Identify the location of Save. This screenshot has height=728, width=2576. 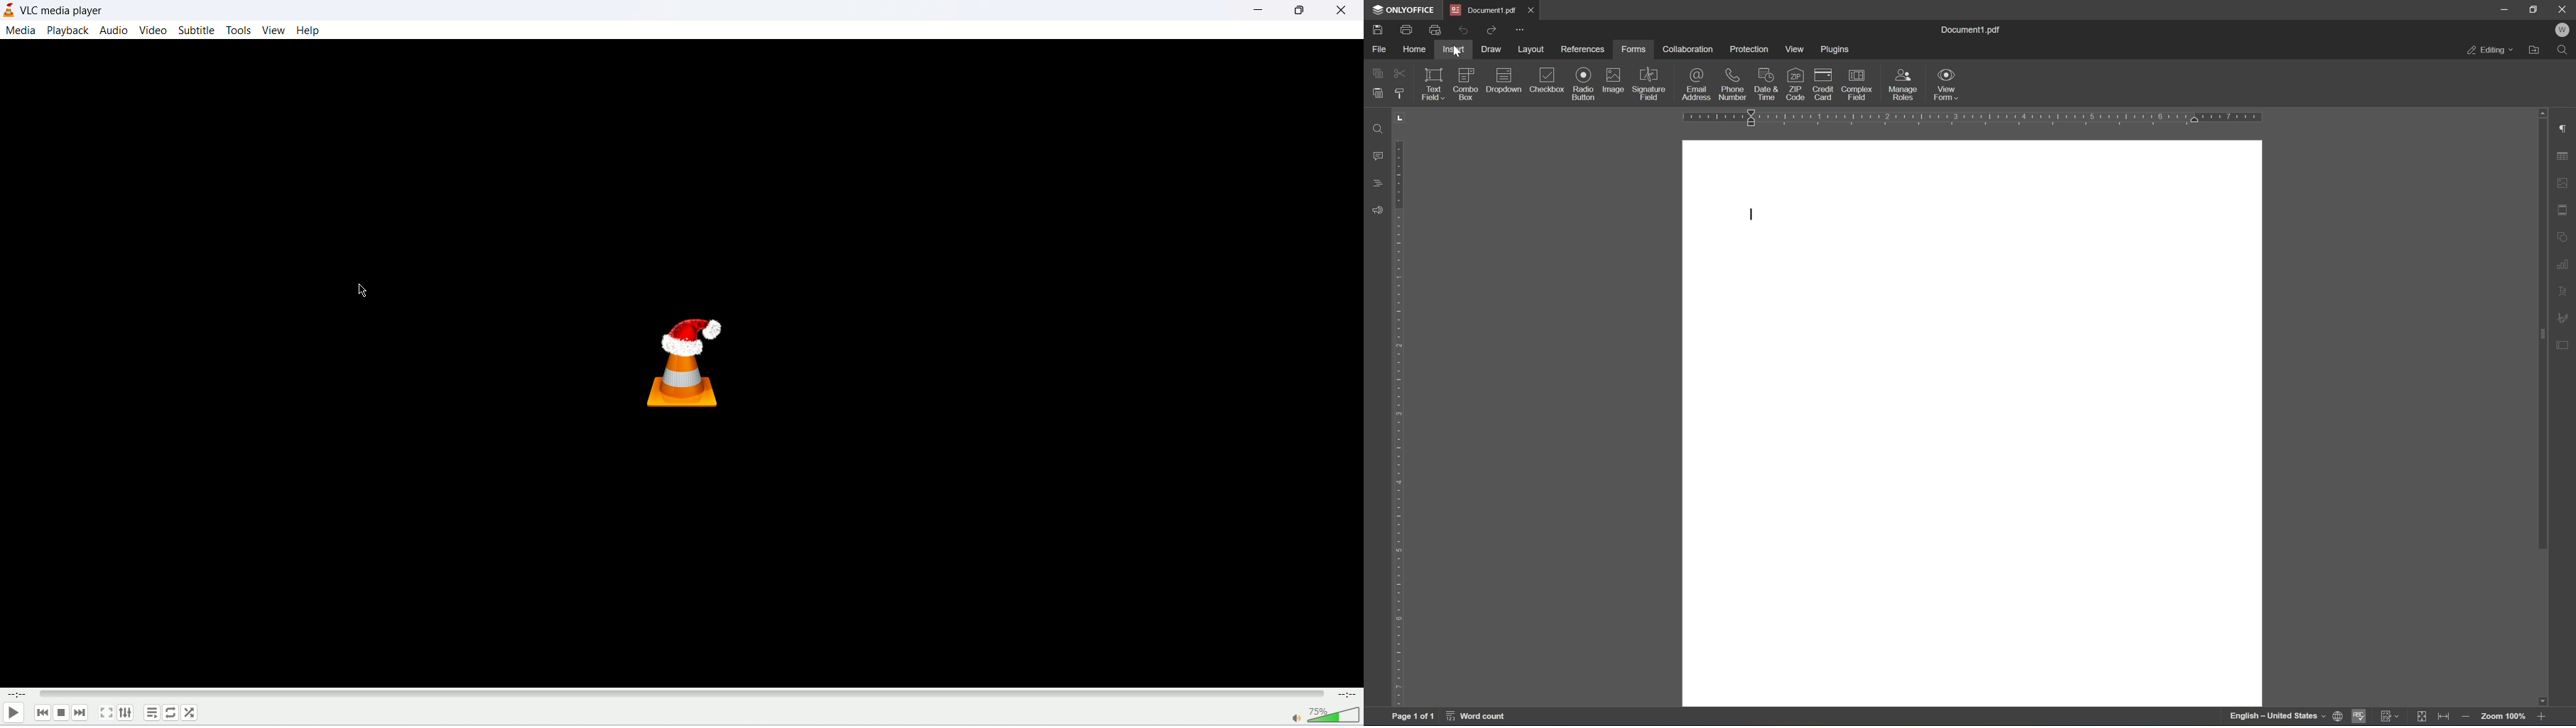
(1378, 30).